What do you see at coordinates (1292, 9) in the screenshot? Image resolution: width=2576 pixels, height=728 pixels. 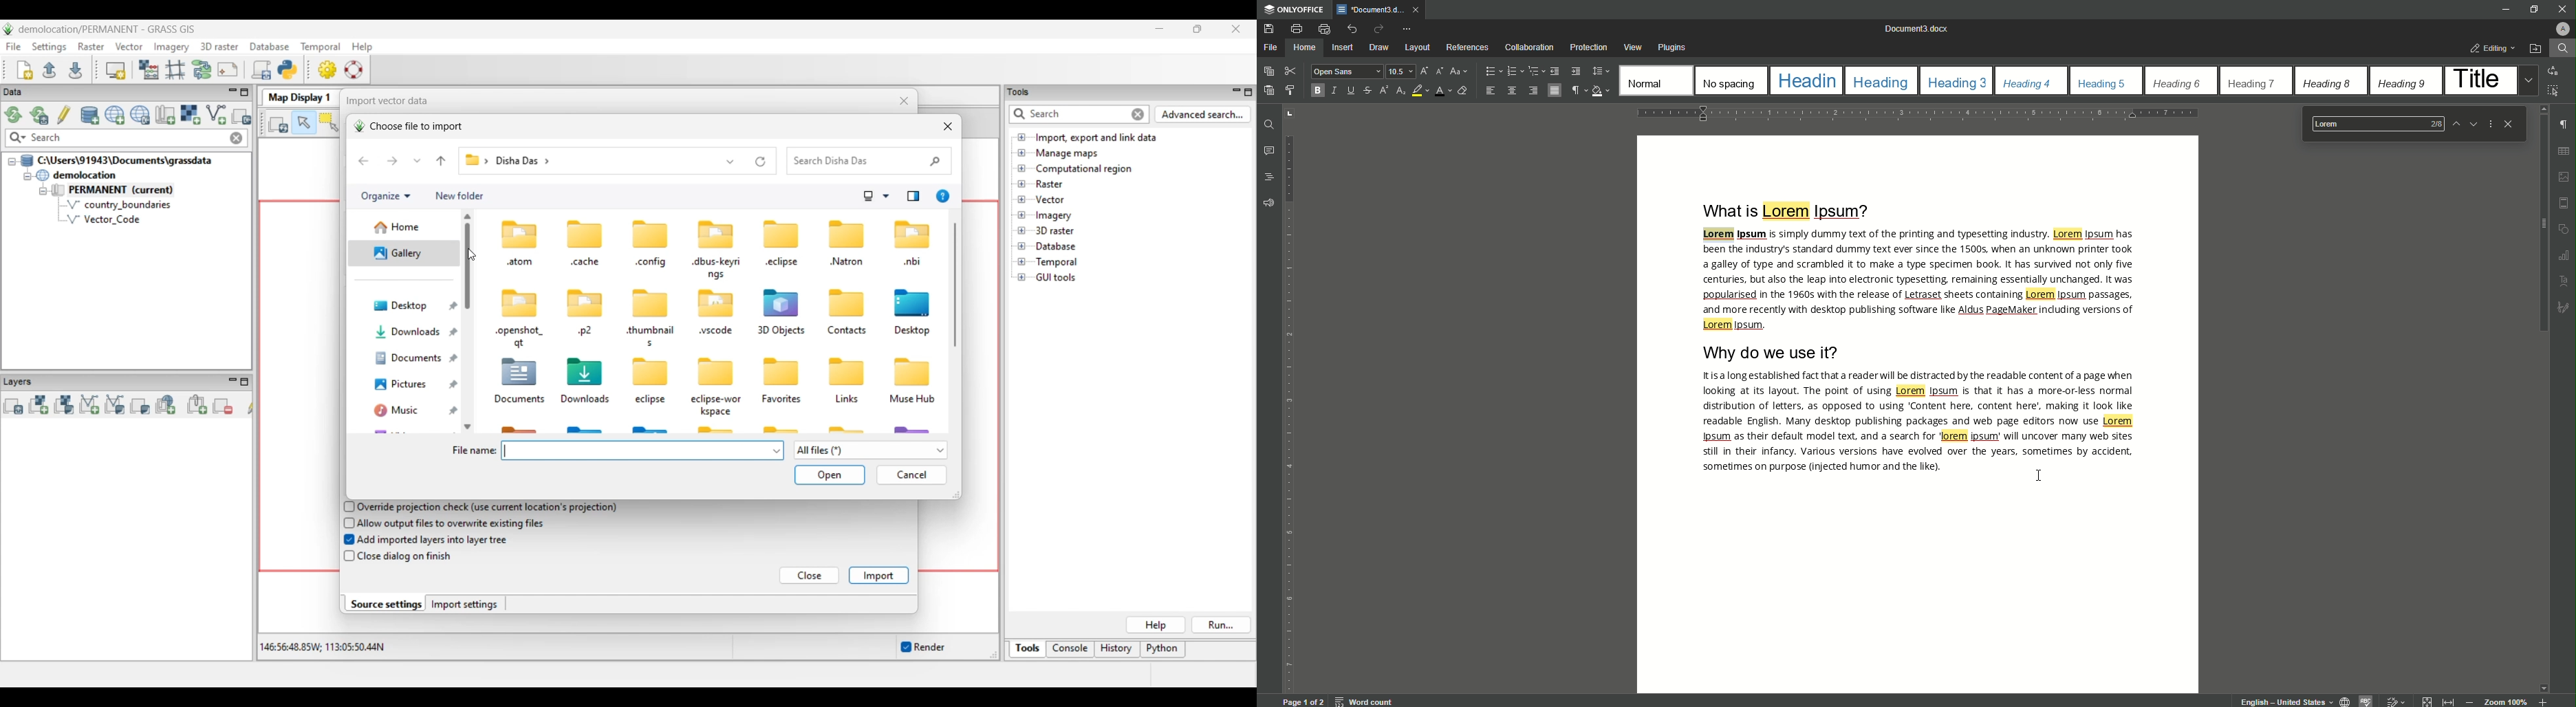 I see `ONLYOFFICE` at bounding box center [1292, 9].